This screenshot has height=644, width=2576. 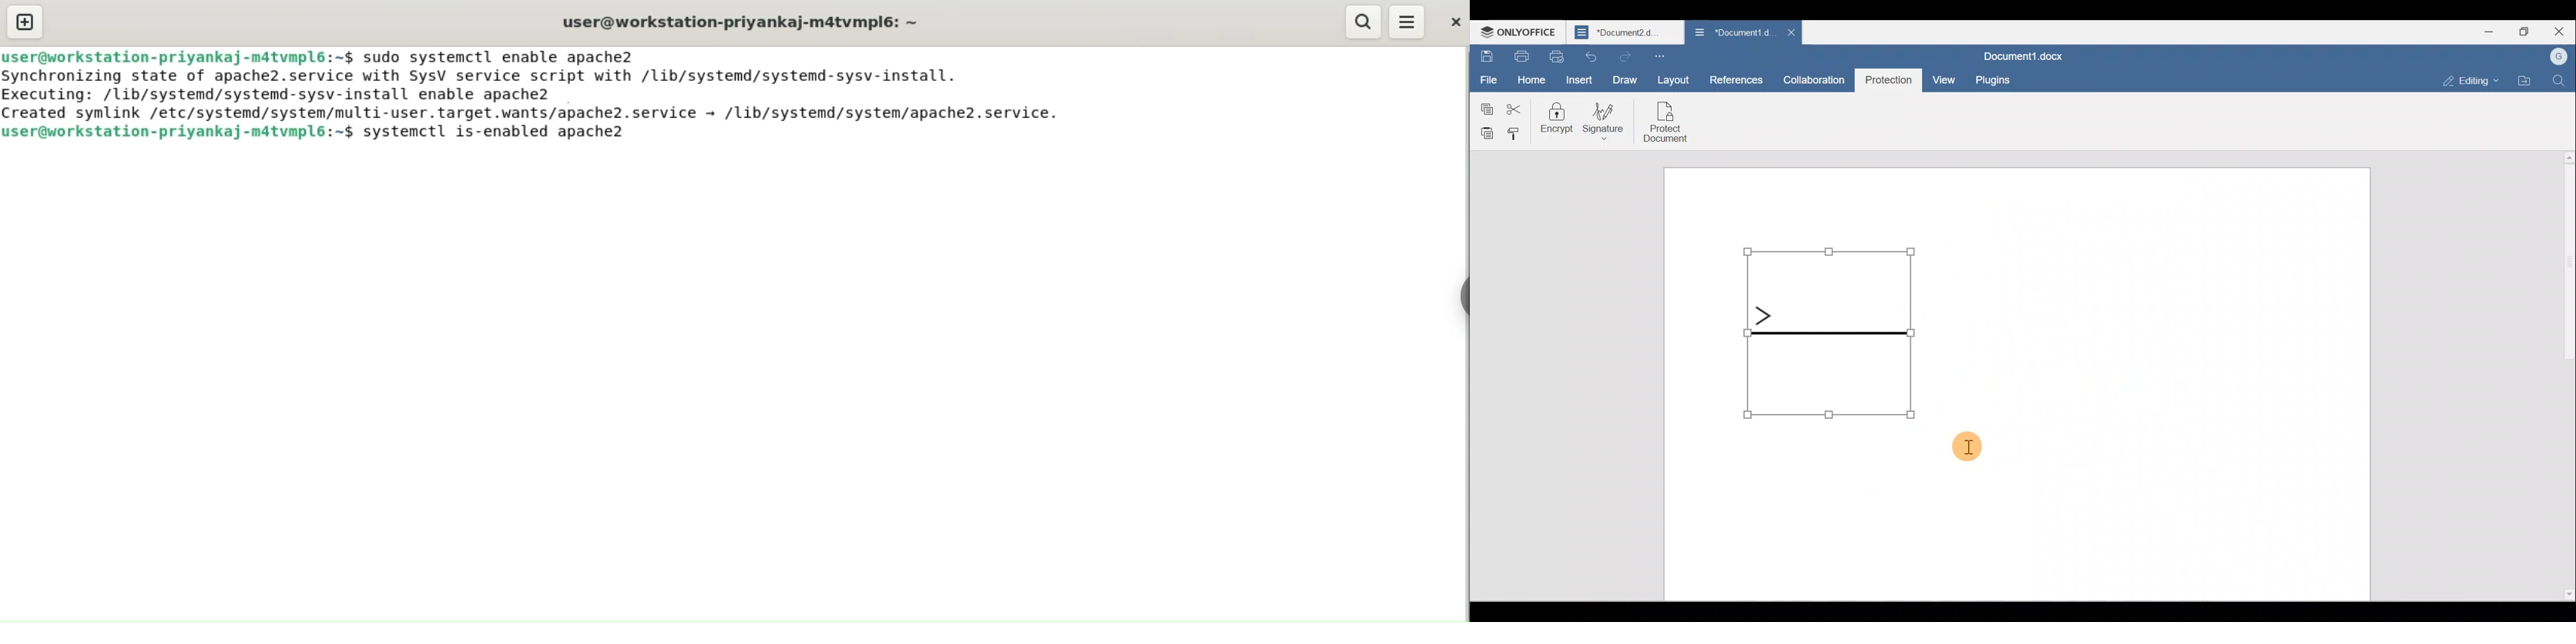 What do you see at coordinates (1610, 123) in the screenshot?
I see `Signature` at bounding box center [1610, 123].